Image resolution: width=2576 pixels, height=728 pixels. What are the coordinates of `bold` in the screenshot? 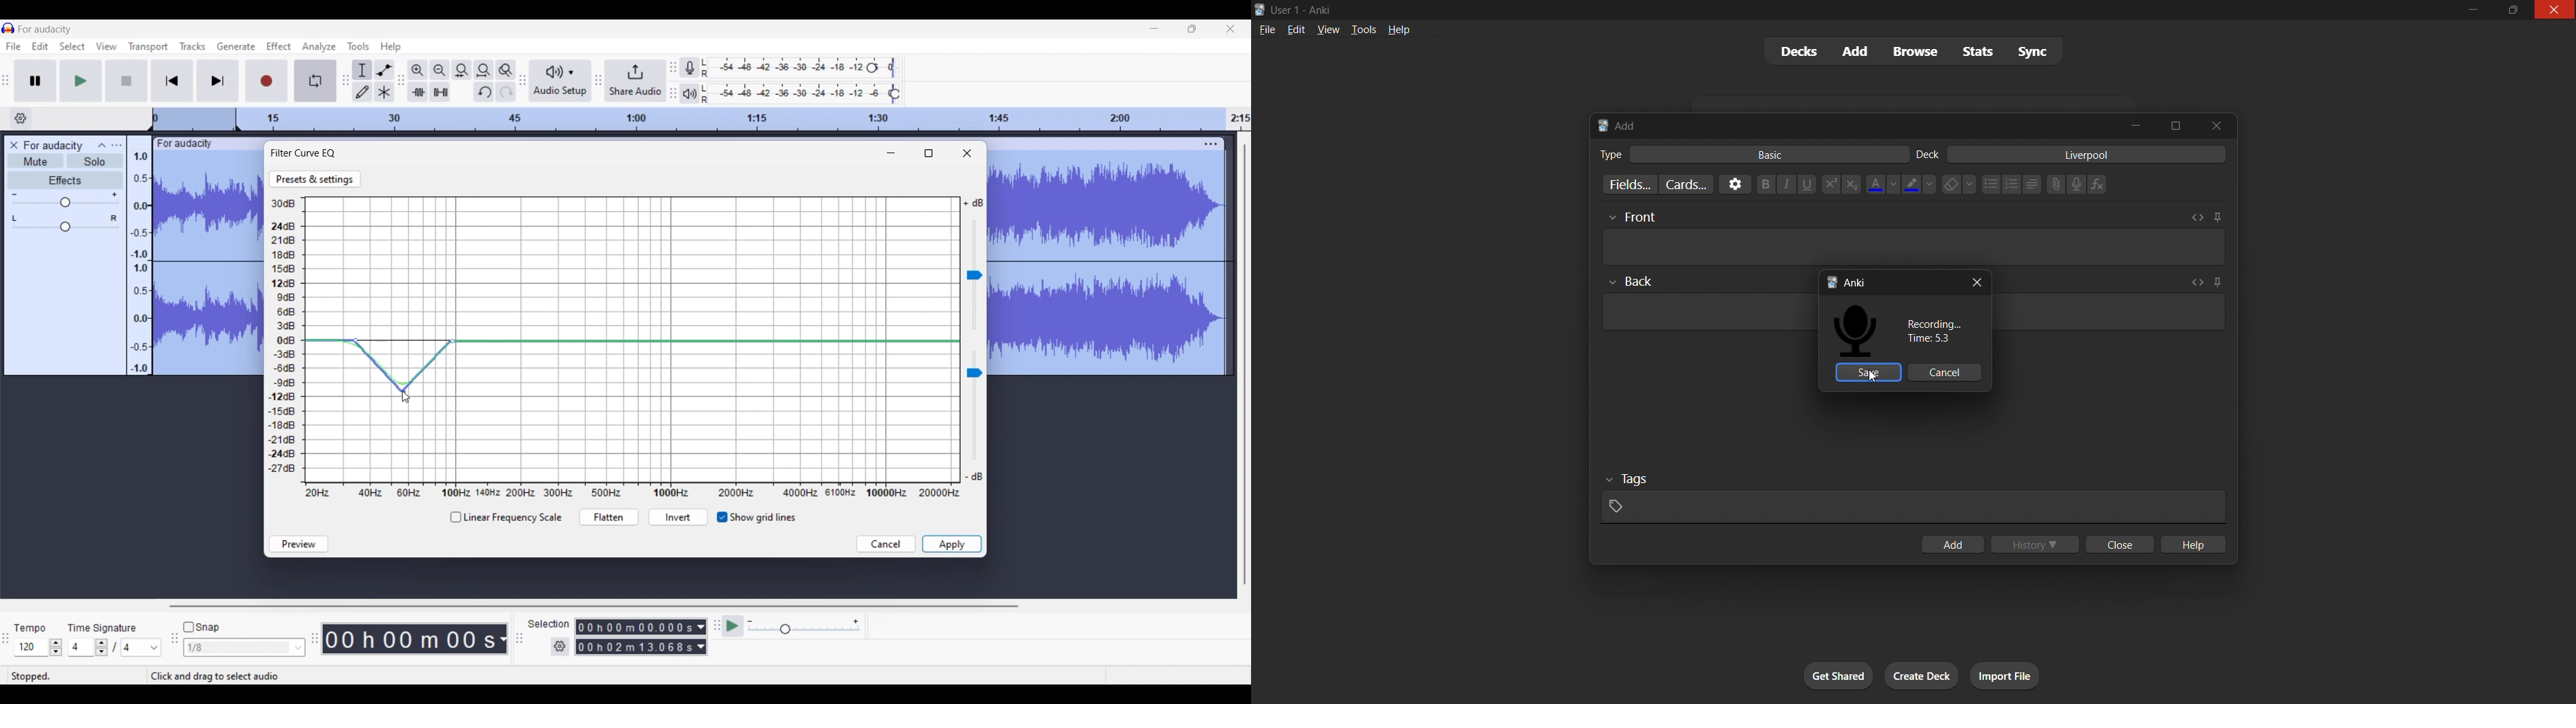 It's located at (1760, 184).